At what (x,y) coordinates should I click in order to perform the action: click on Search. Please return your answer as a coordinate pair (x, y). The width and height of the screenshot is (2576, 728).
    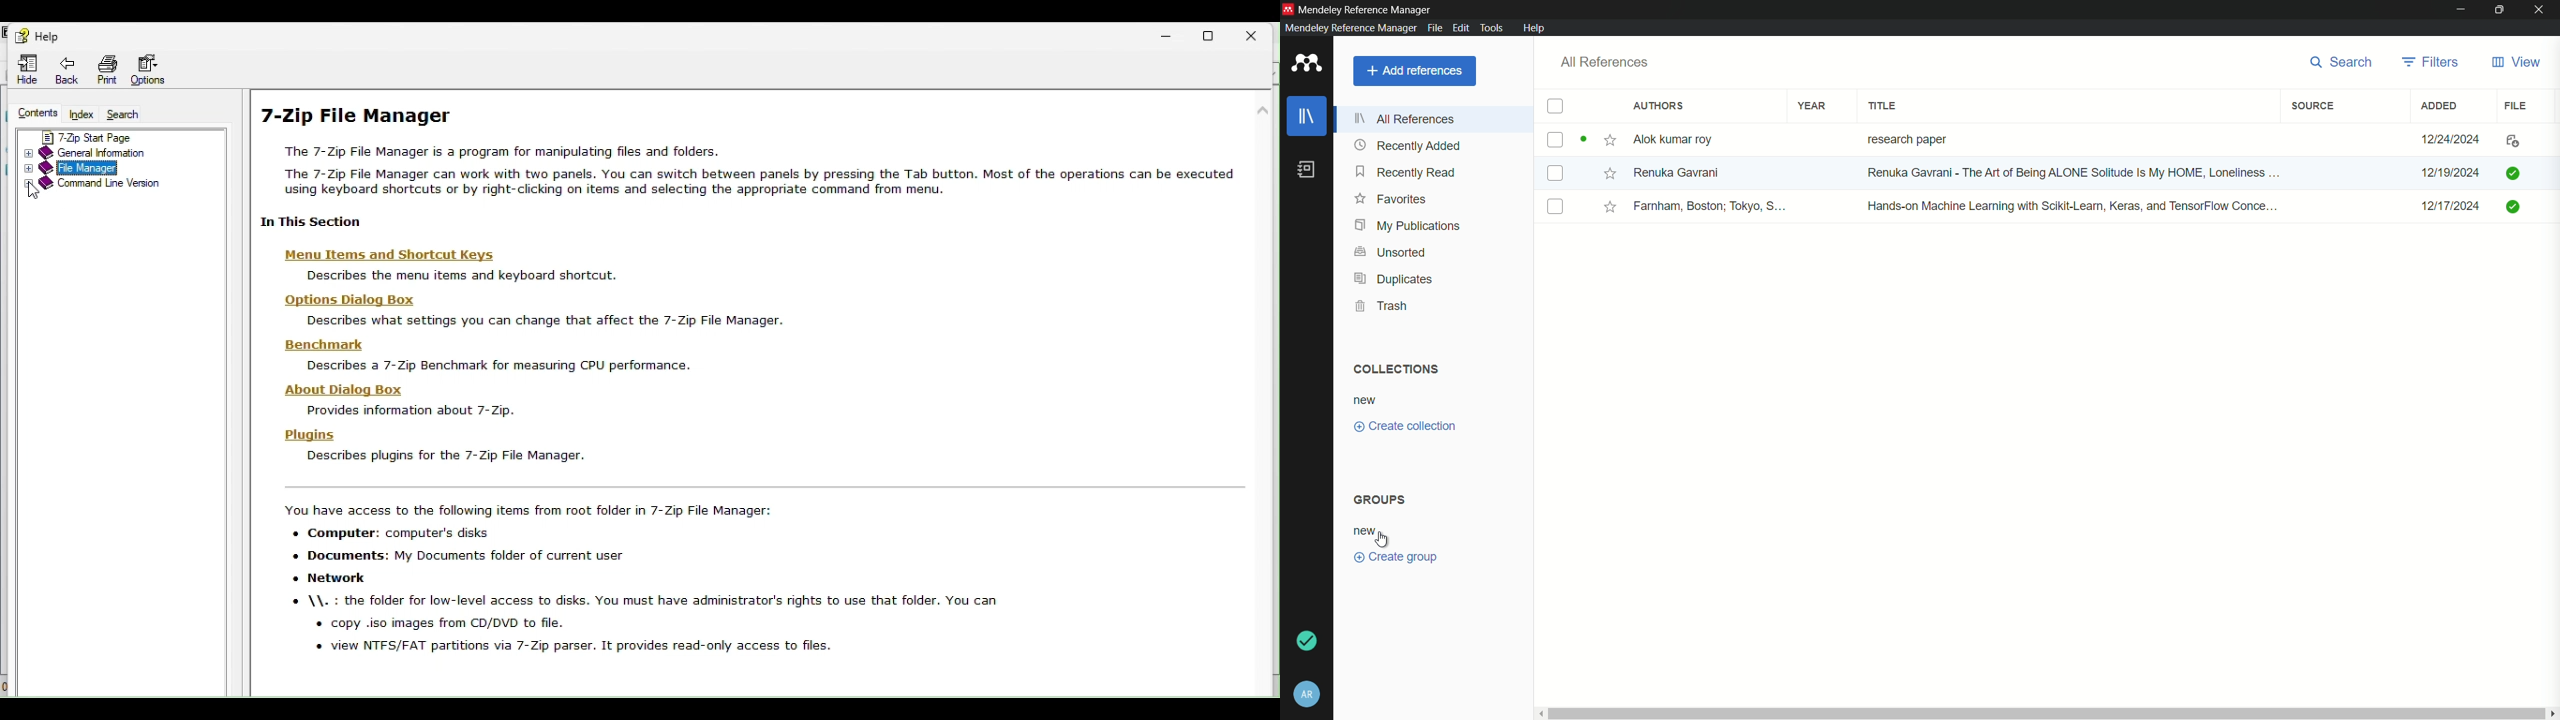
    Looking at the image, I should click on (132, 113).